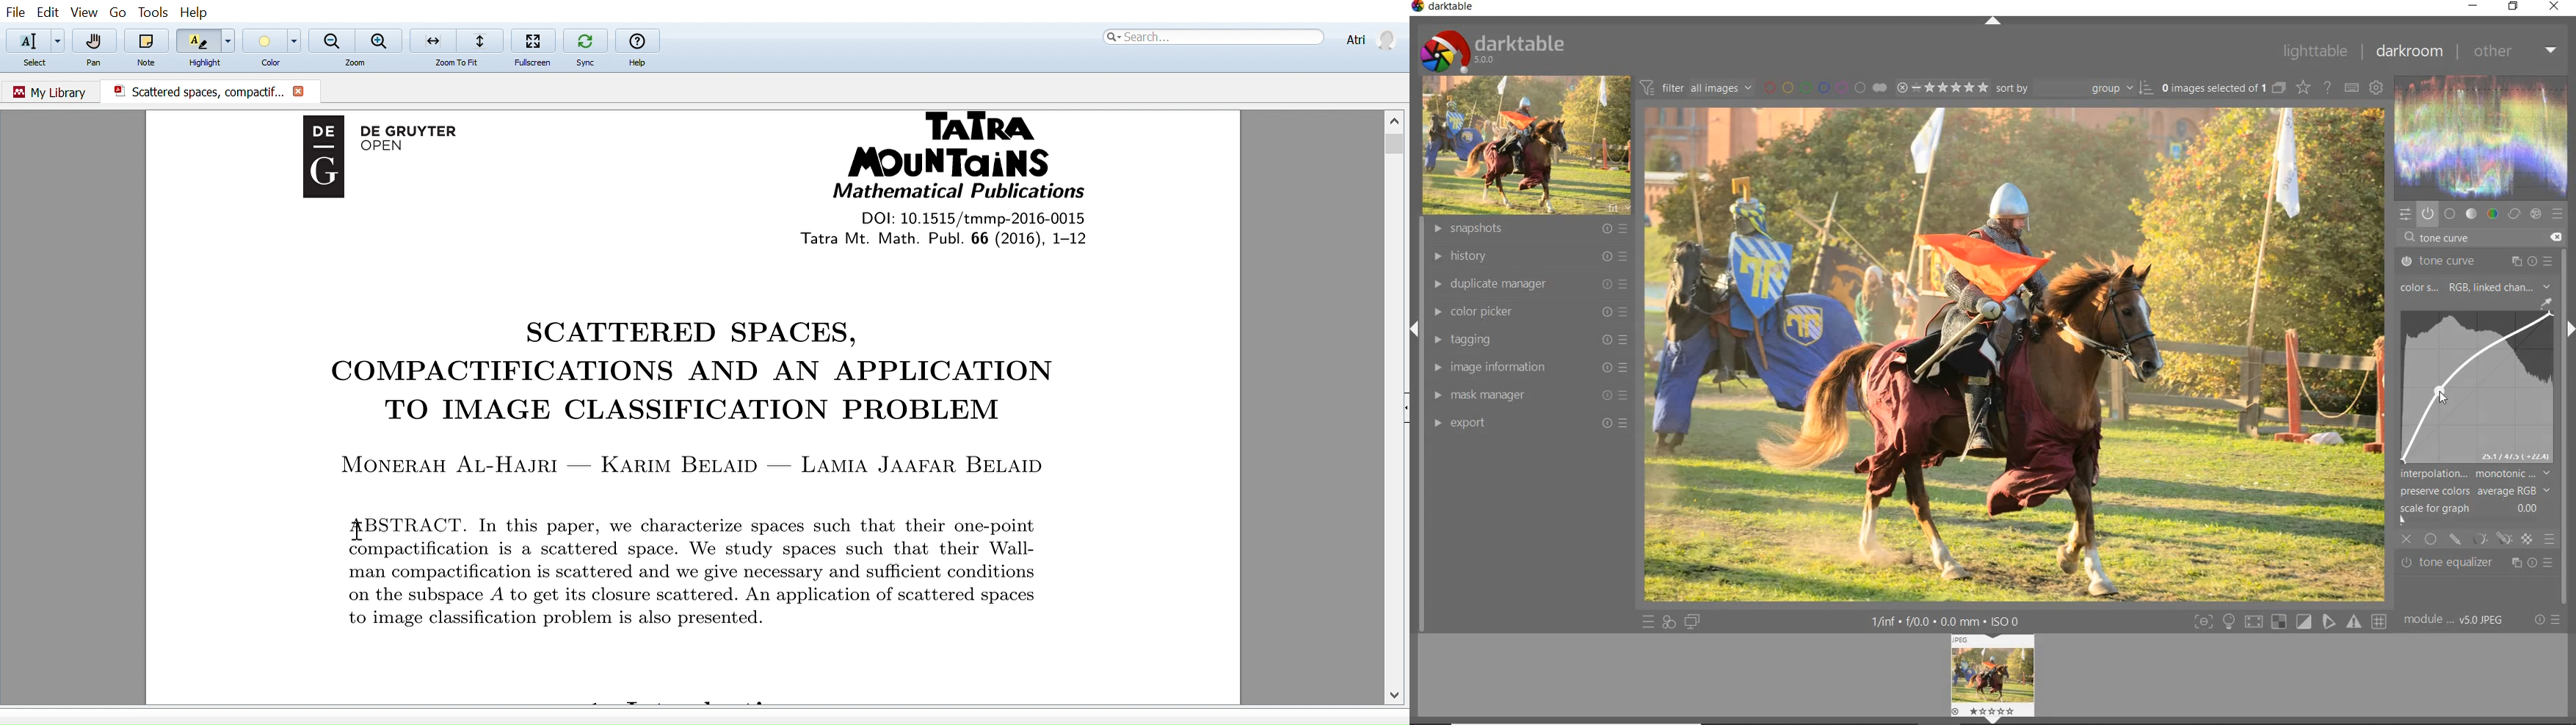 This screenshot has height=728, width=2576. I want to click on Zoom to fit, so click(455, 40).